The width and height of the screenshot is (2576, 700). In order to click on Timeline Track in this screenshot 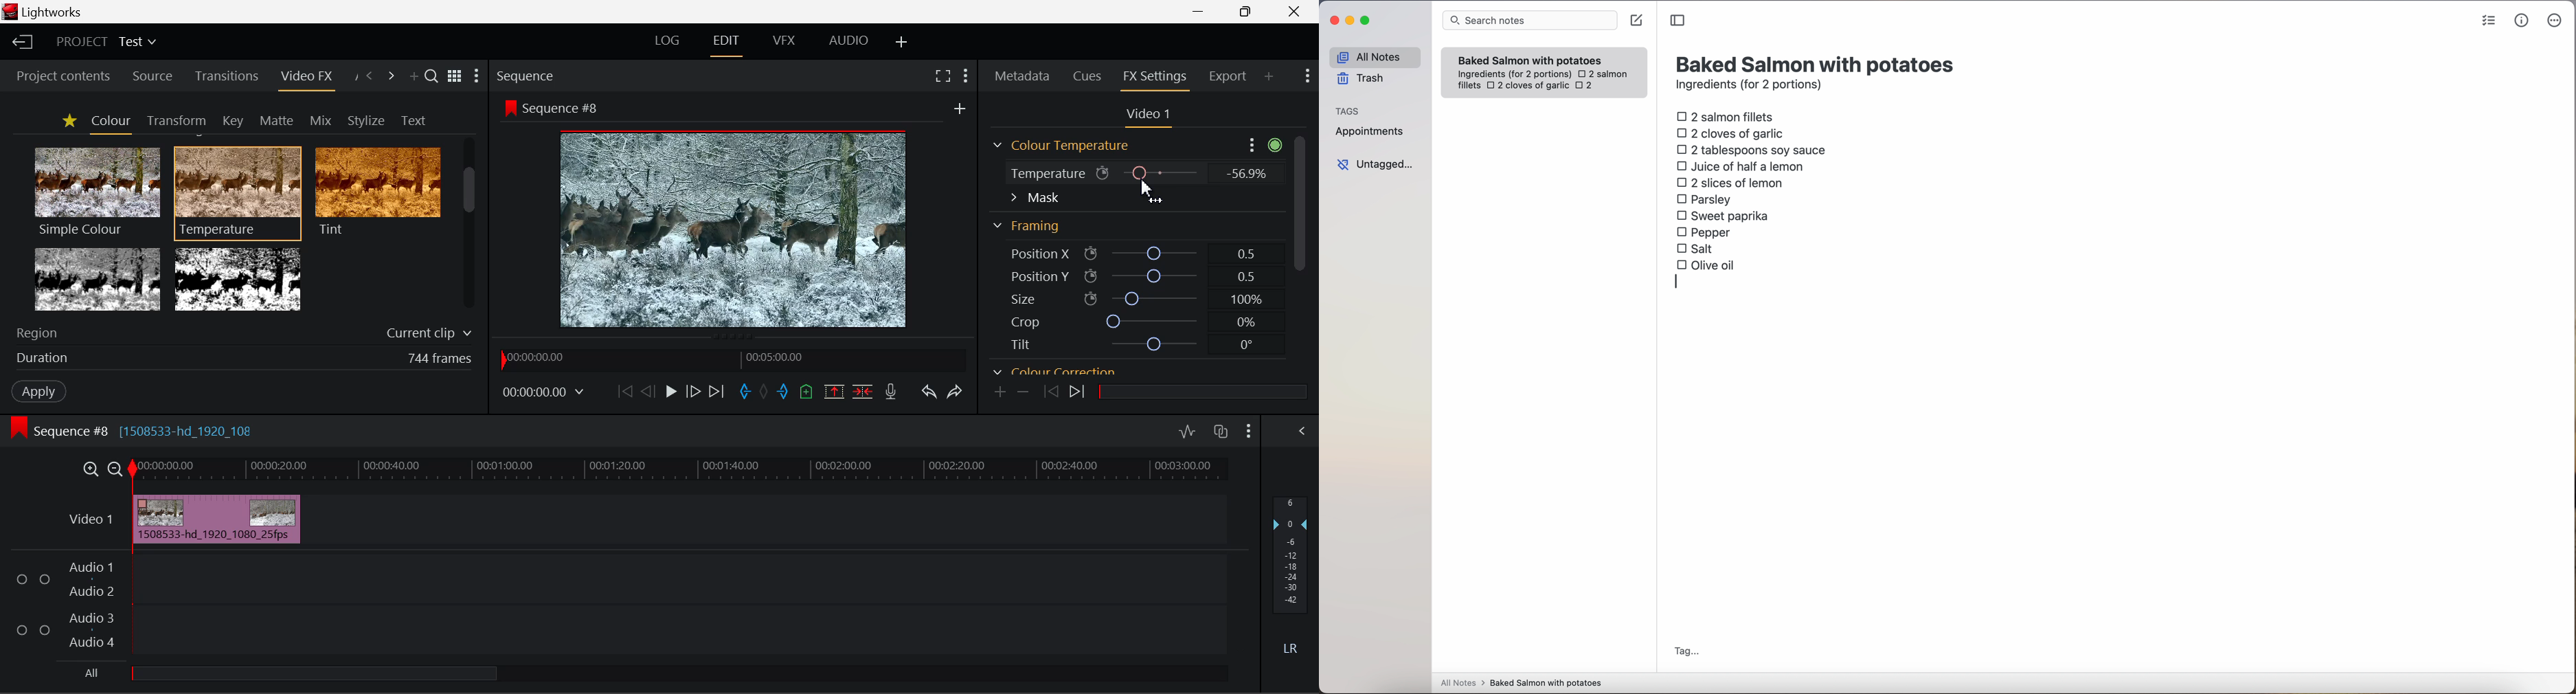, I will do `click(681, 470)`.